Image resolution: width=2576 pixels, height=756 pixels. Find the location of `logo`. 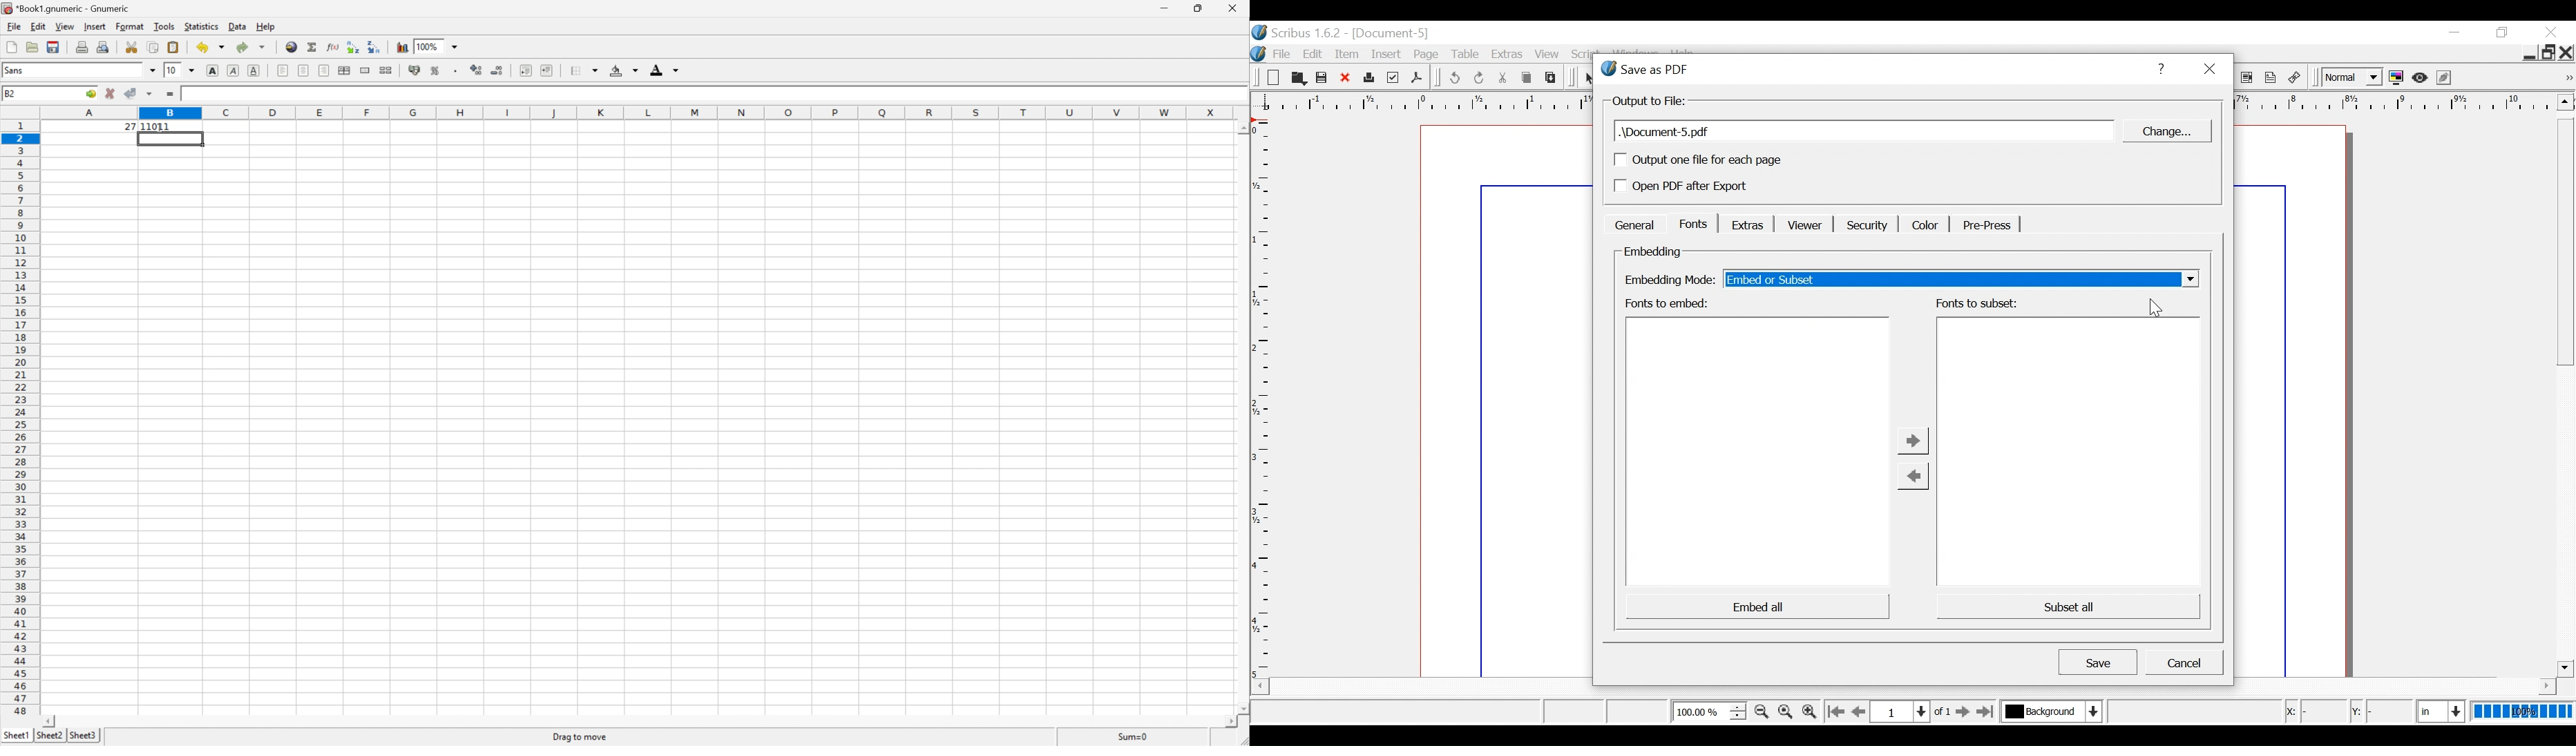

logo is located at coordinates (1258, 52).